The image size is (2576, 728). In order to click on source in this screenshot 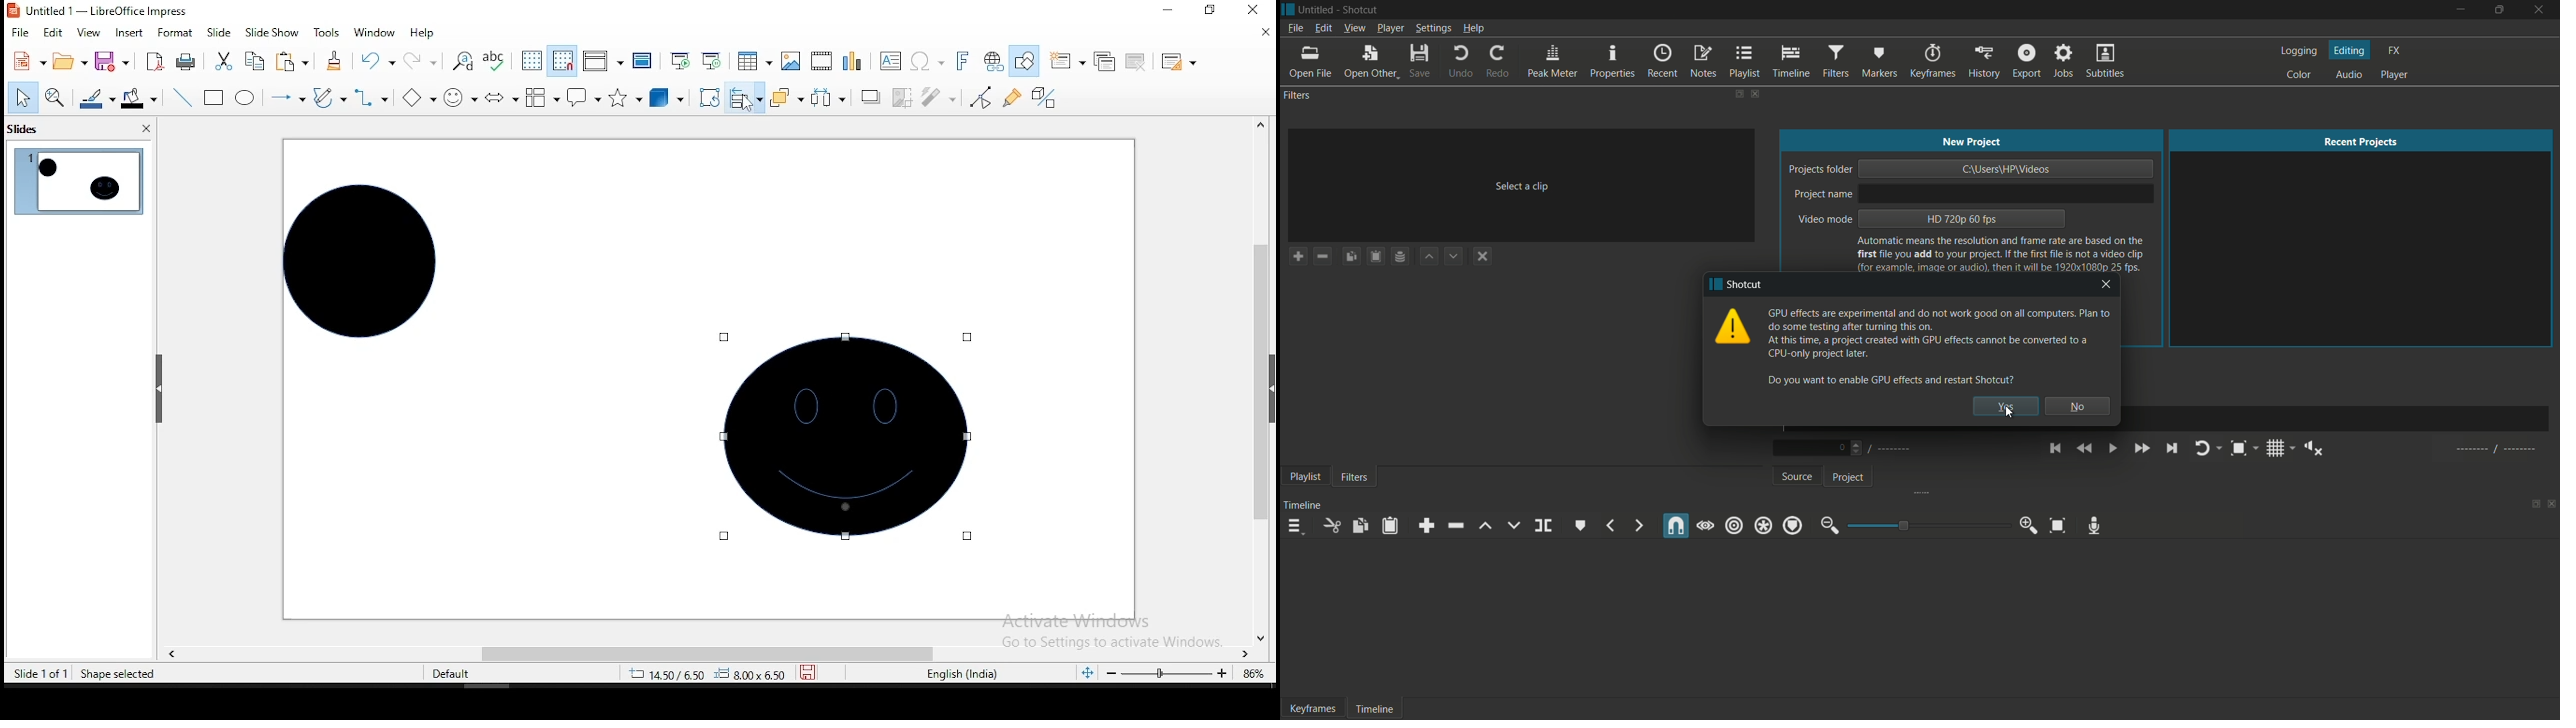, I will do `click(1799, 477)`.